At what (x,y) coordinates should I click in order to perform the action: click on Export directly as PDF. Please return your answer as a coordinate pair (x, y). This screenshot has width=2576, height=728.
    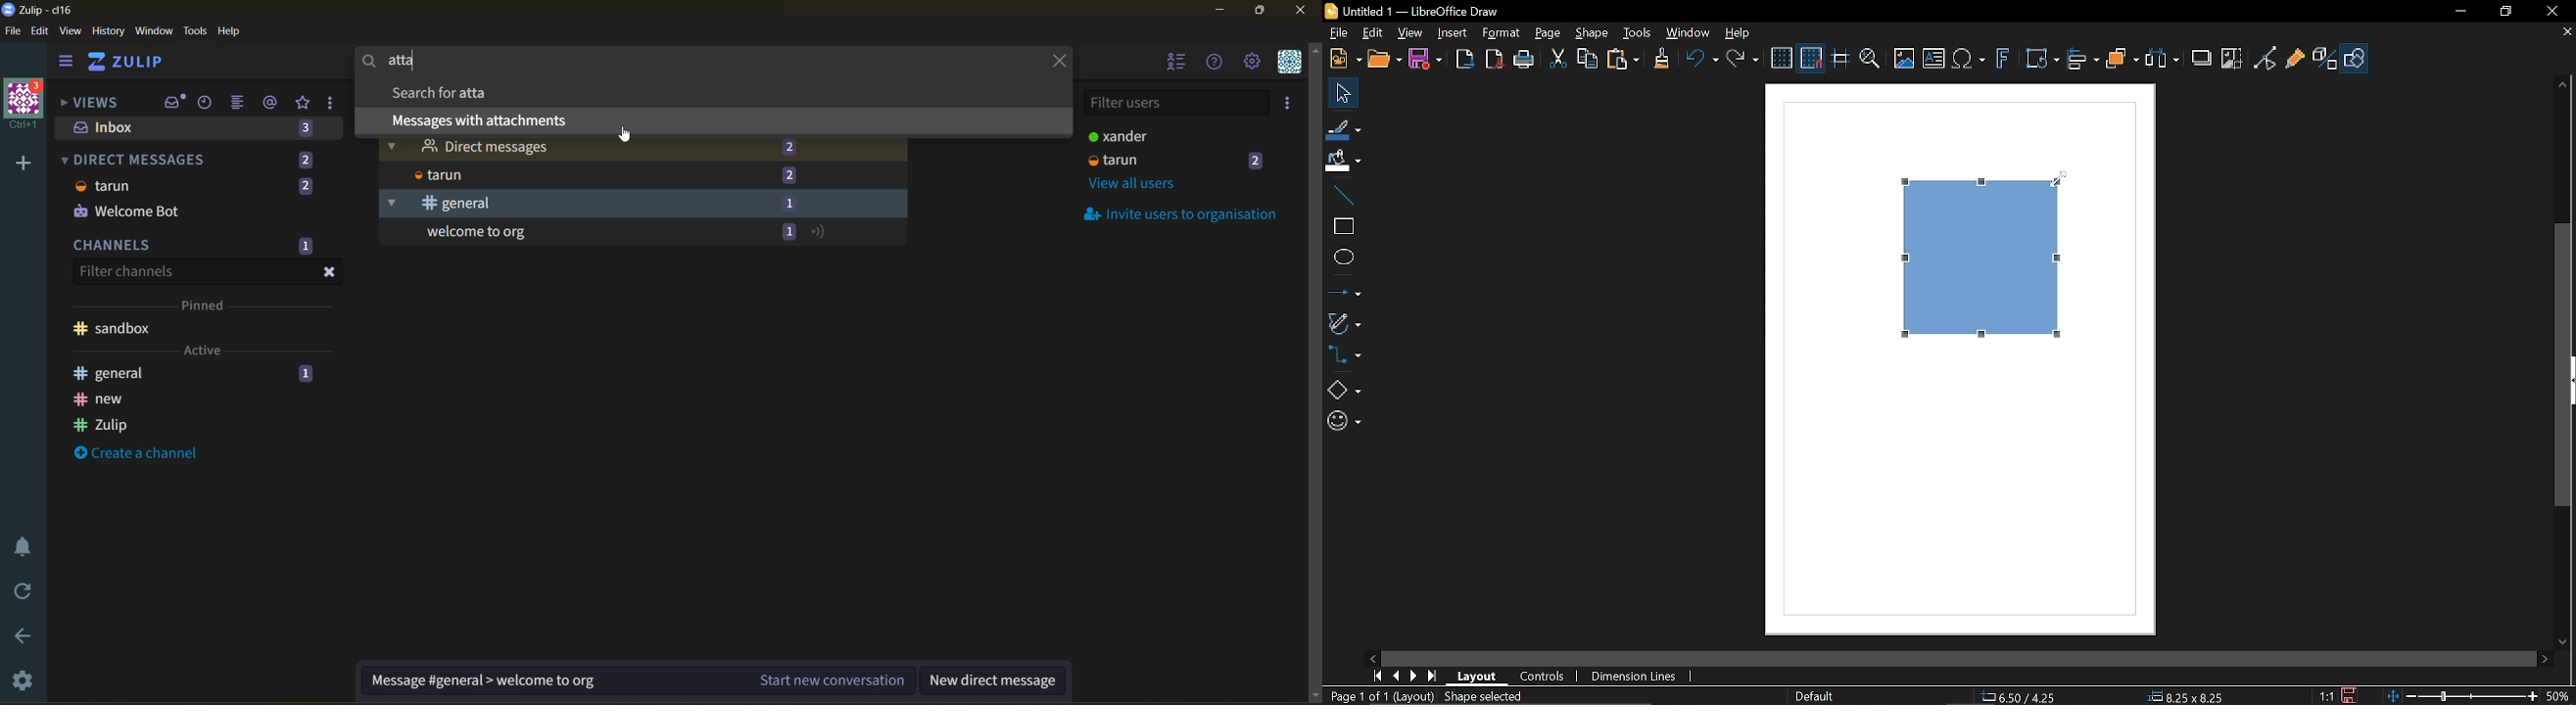
    Looking at the image, I should click on (1495, 59).